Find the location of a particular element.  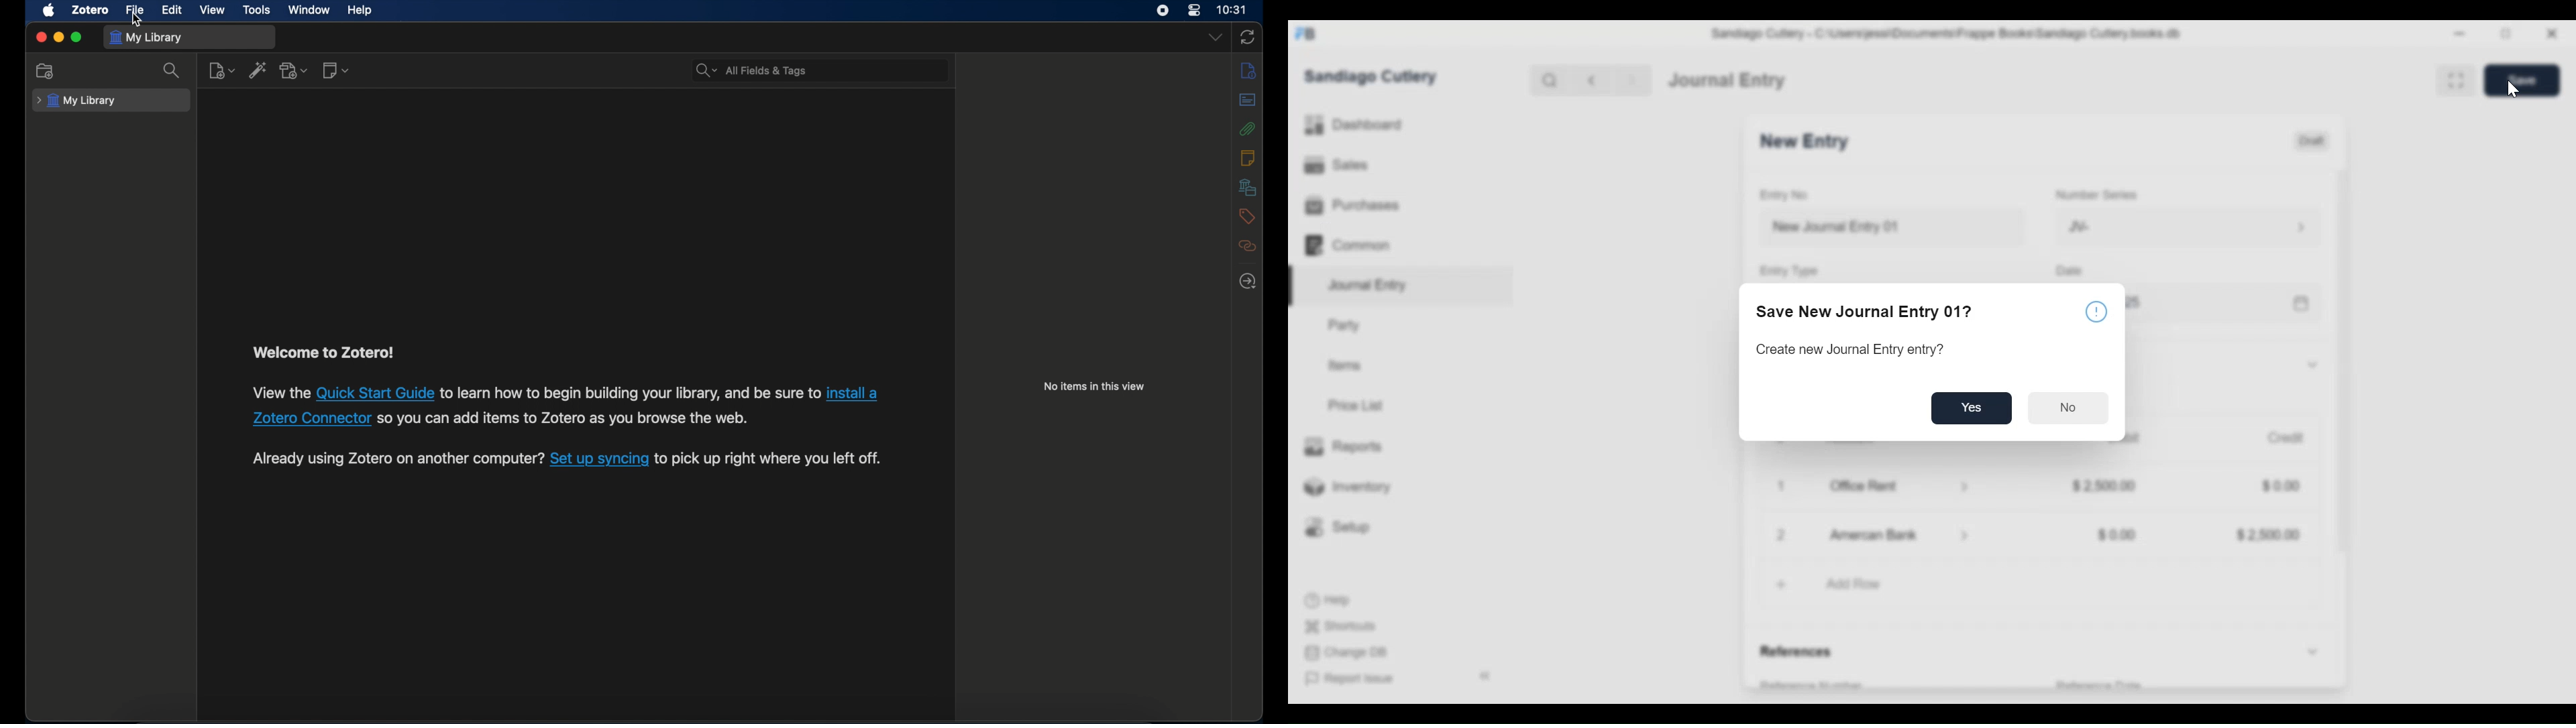

link is located at coordinates (375, 395).